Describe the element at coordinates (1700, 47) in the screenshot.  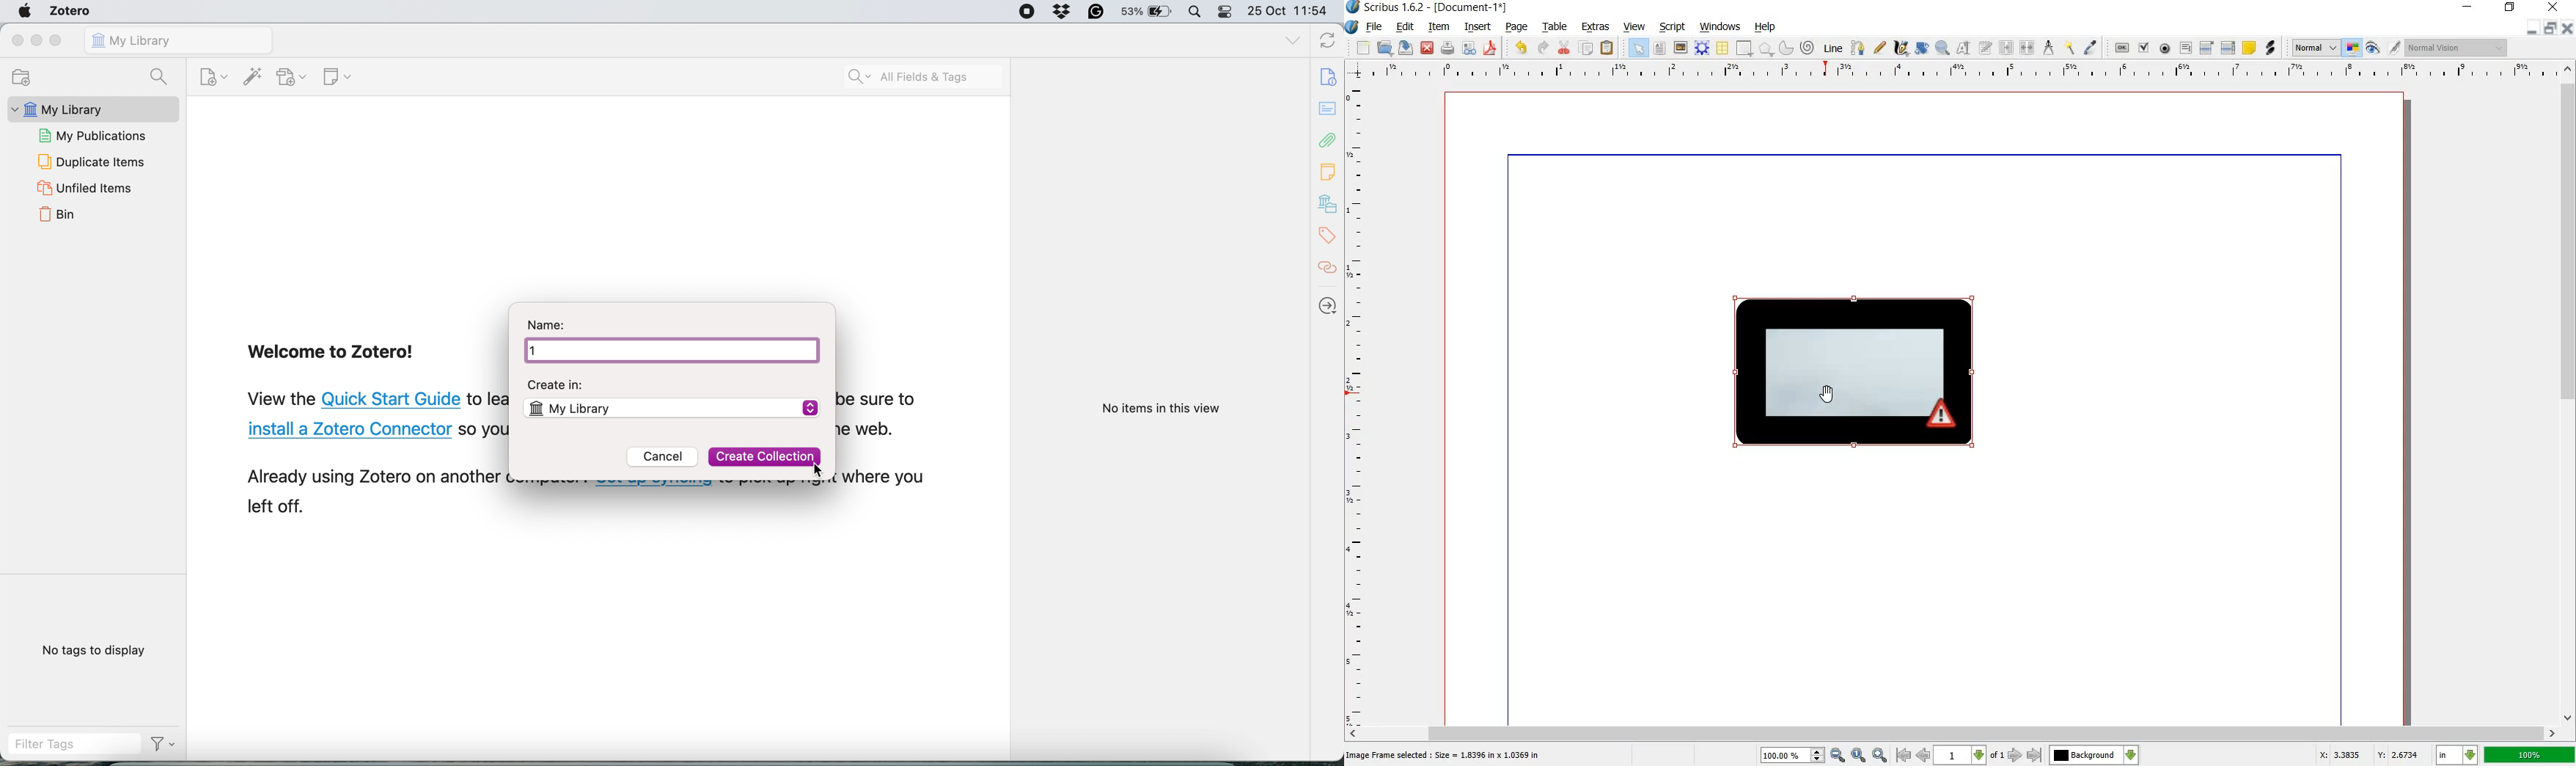
I see `render frame` at that location.